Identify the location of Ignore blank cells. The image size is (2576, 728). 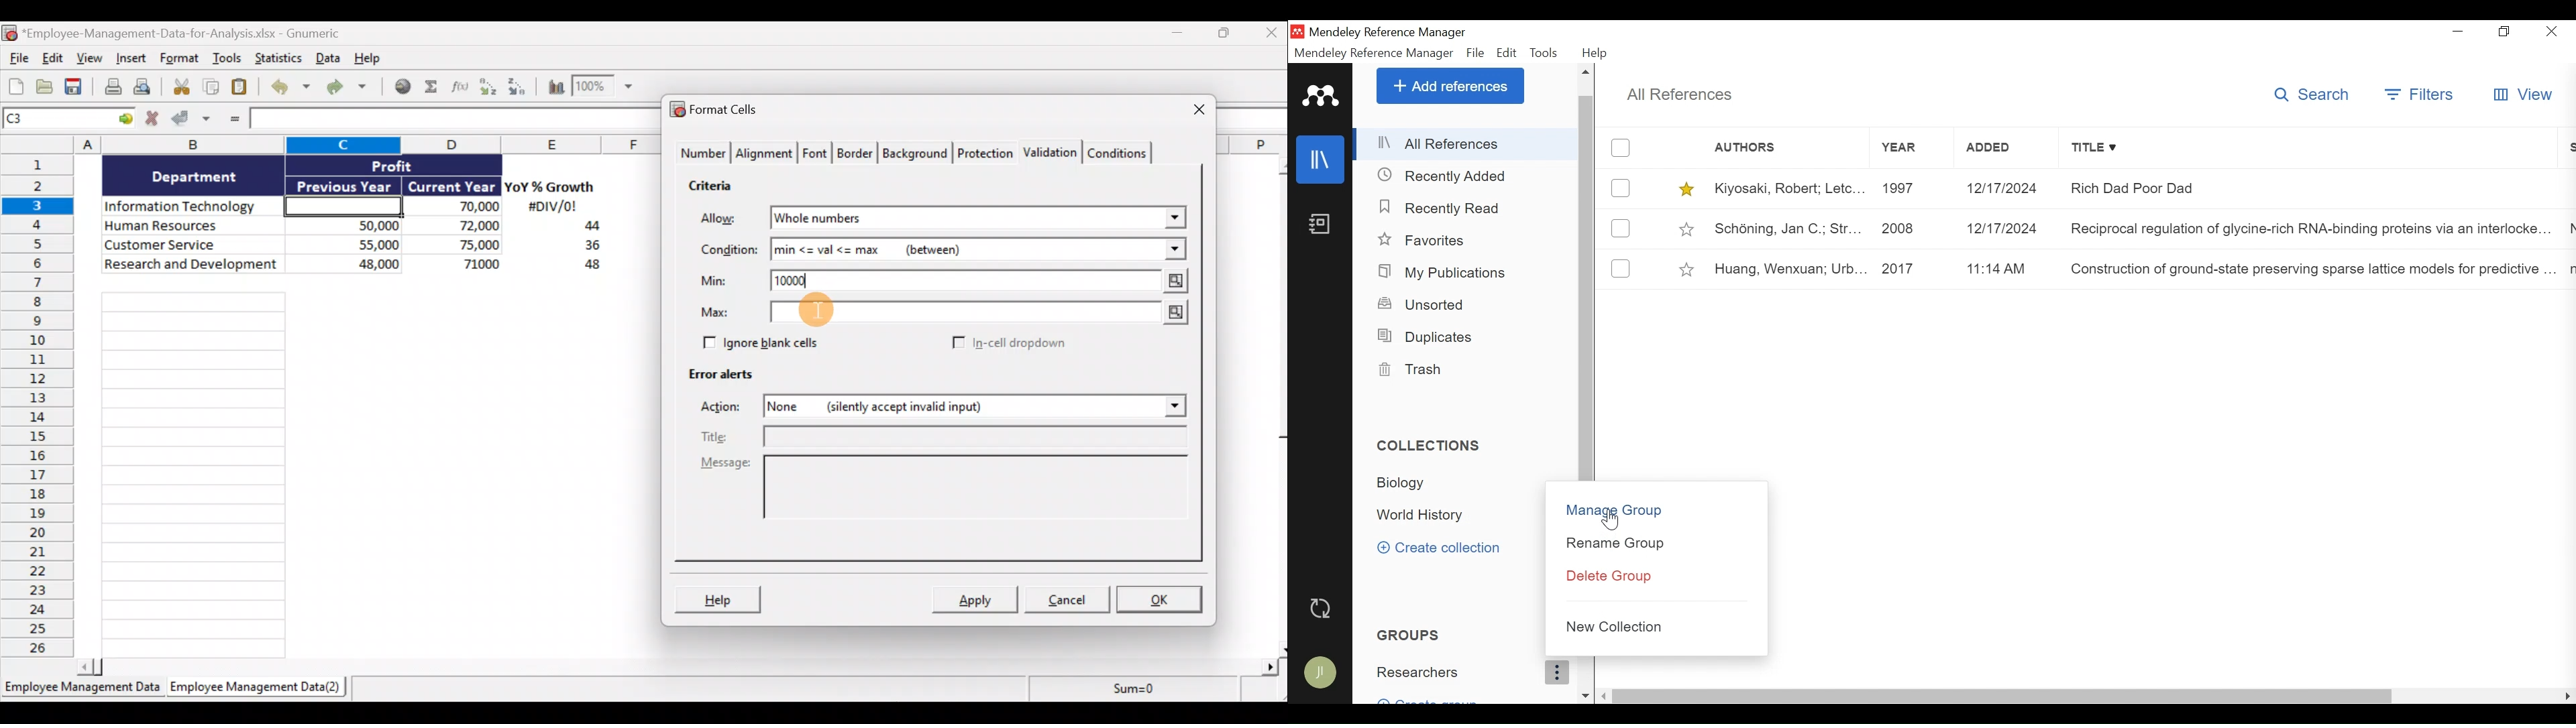
(780, 343).